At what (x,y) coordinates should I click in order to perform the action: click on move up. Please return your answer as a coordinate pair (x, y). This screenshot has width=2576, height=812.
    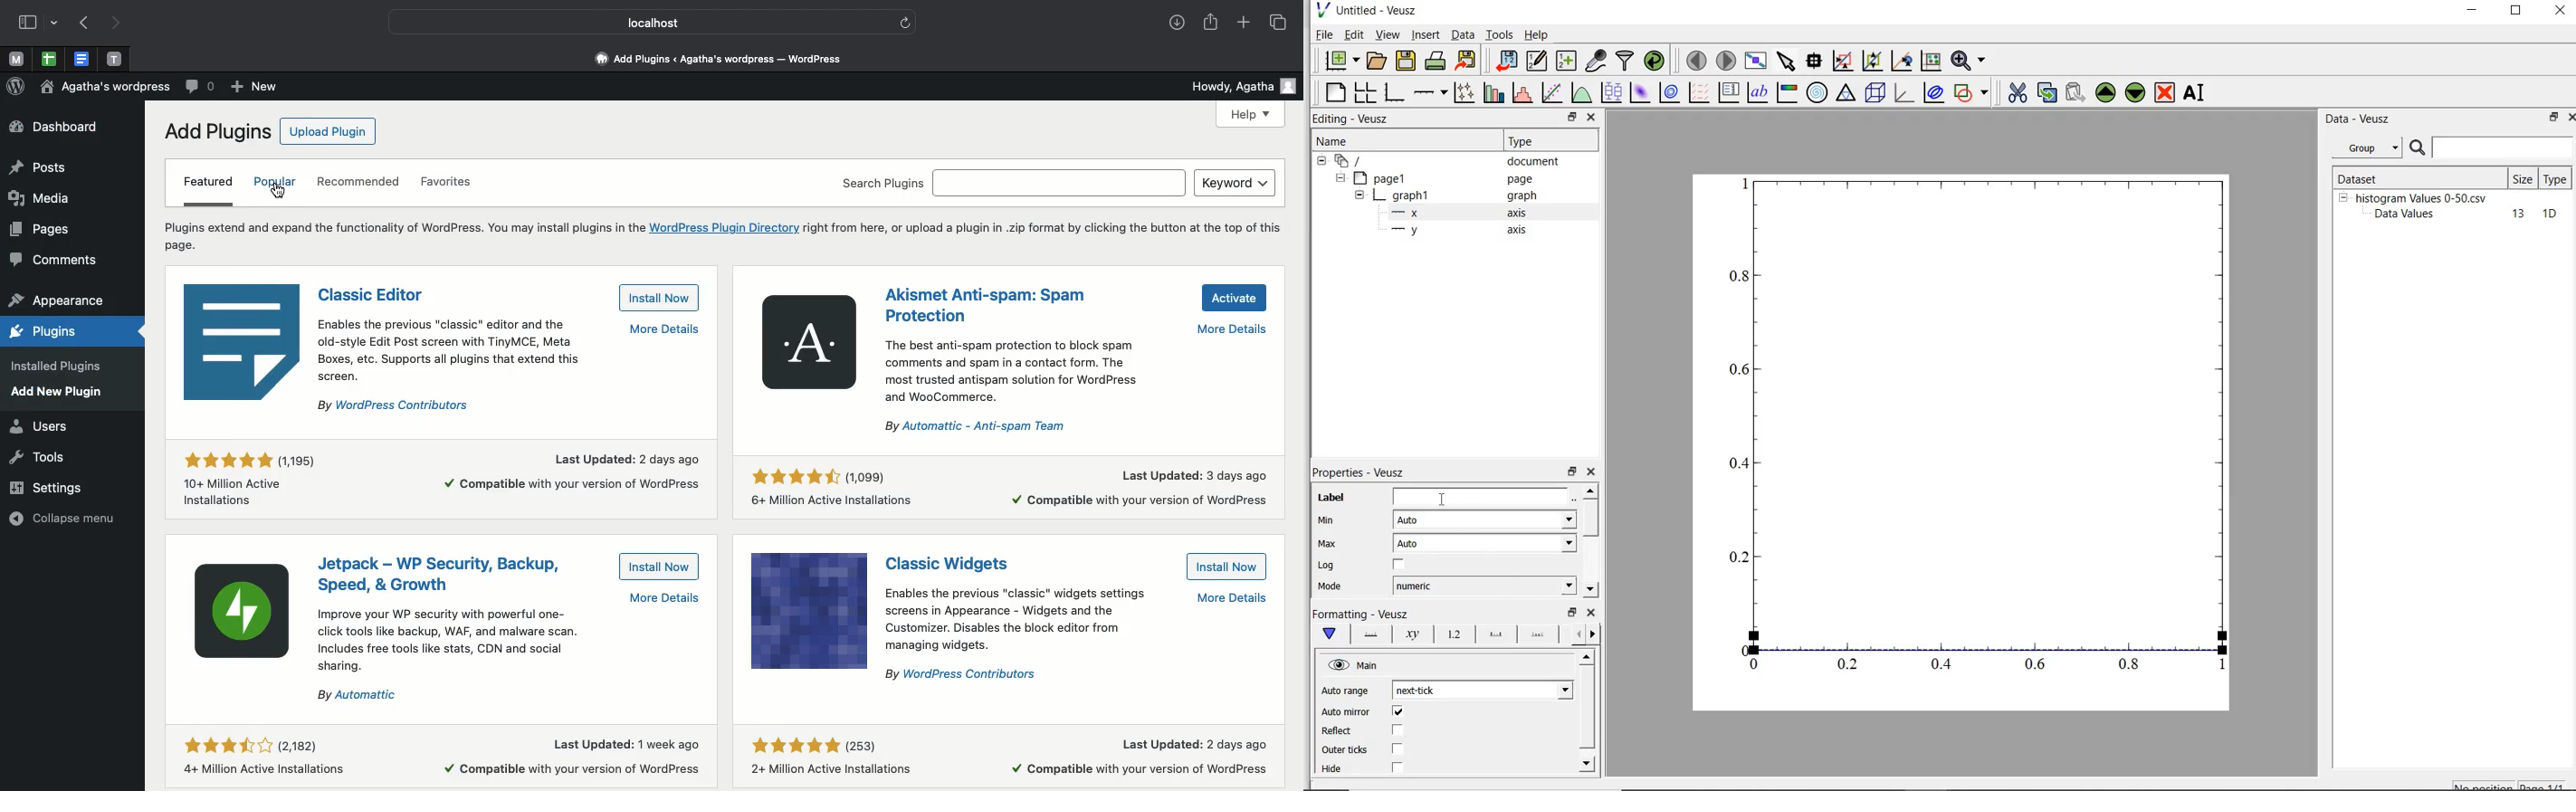
    Looking at the image, I should click on (1590, 490).